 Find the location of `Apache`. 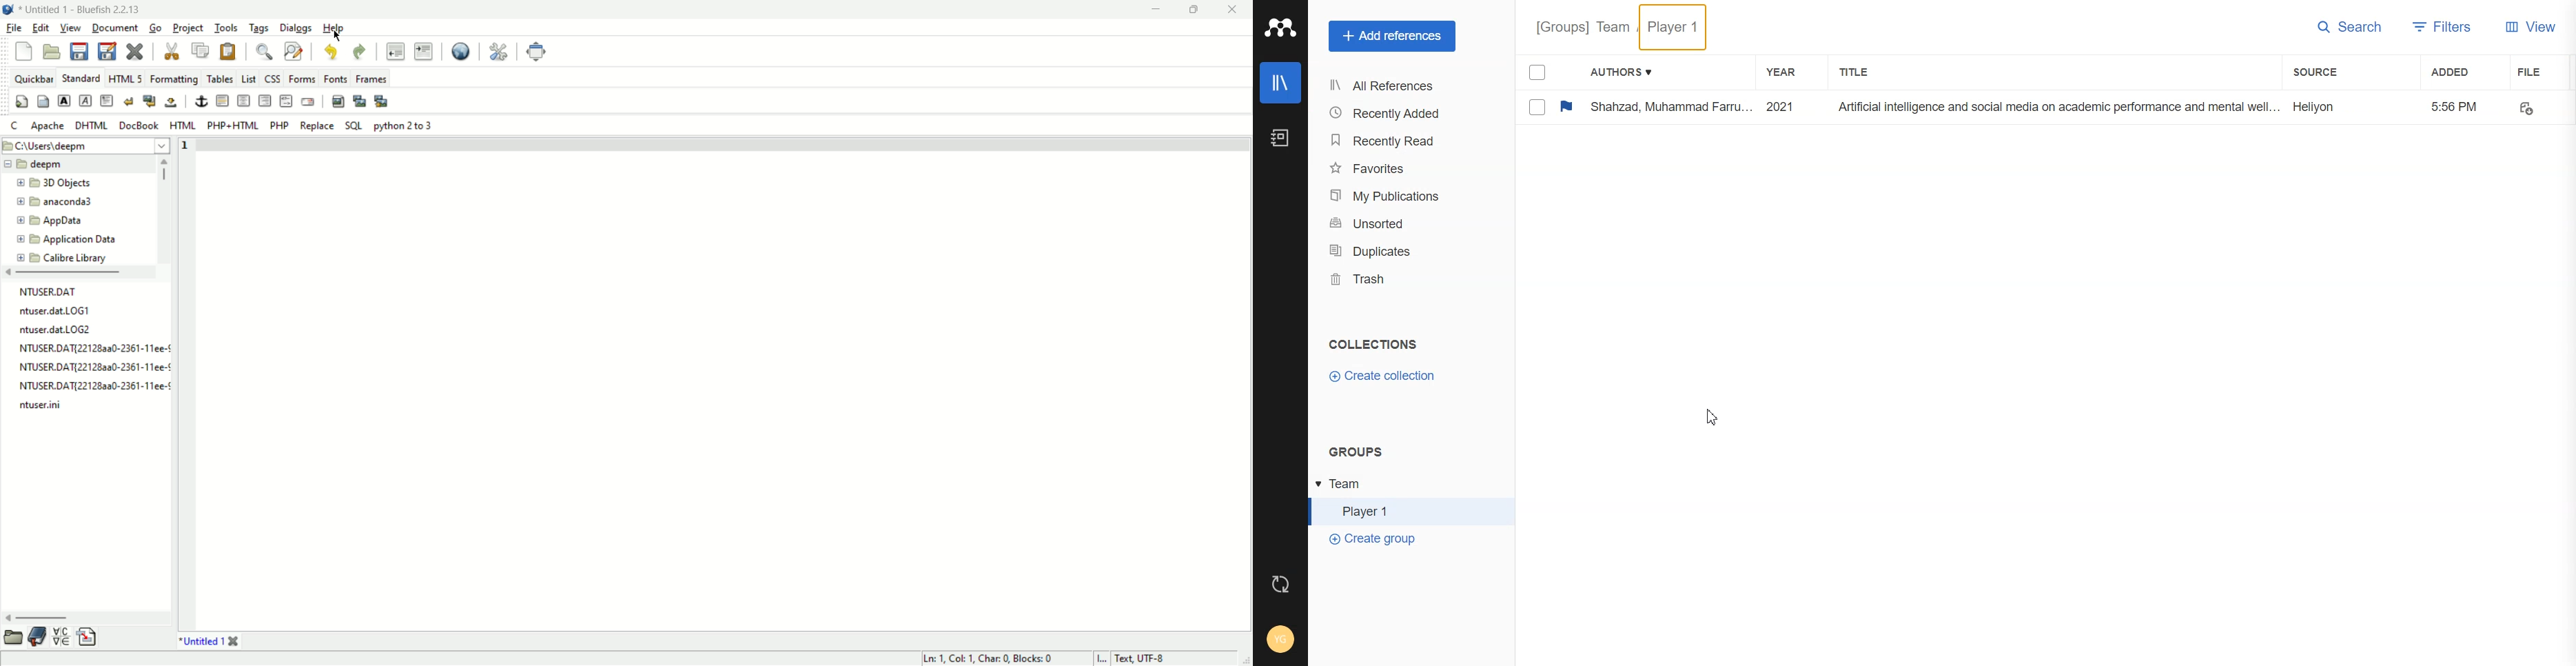

Apache is located at coordinates (49, 126).